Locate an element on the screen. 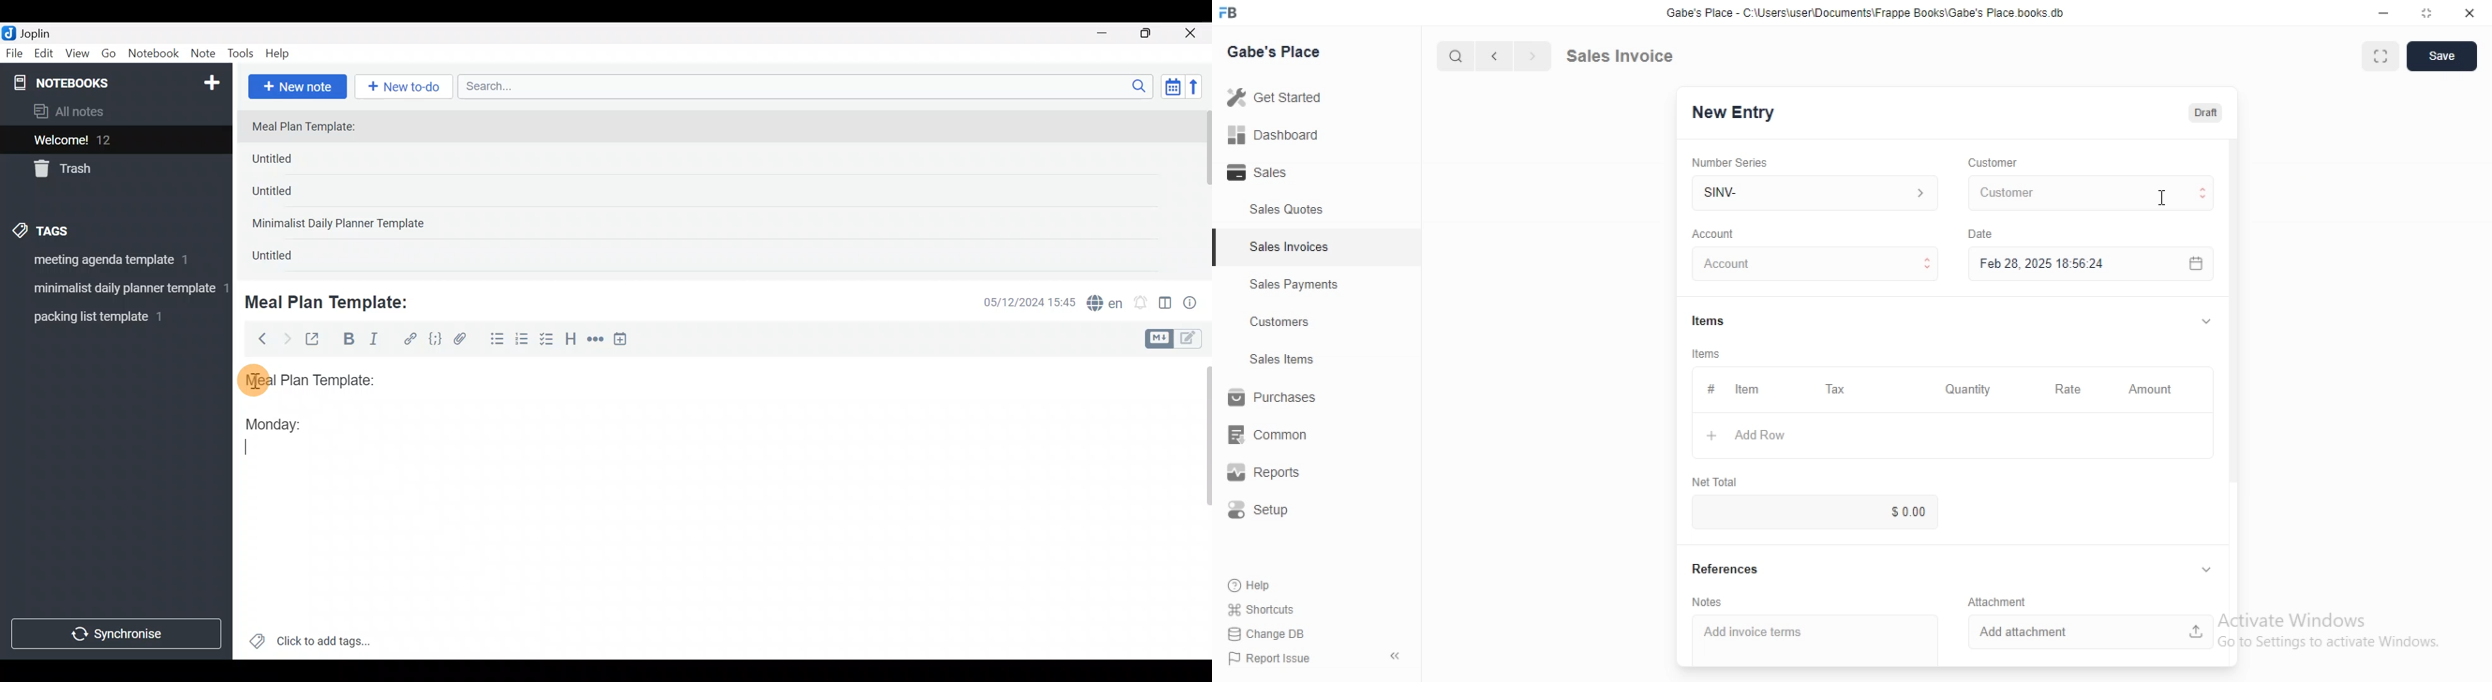  Code is located at coordinates (434, 338).